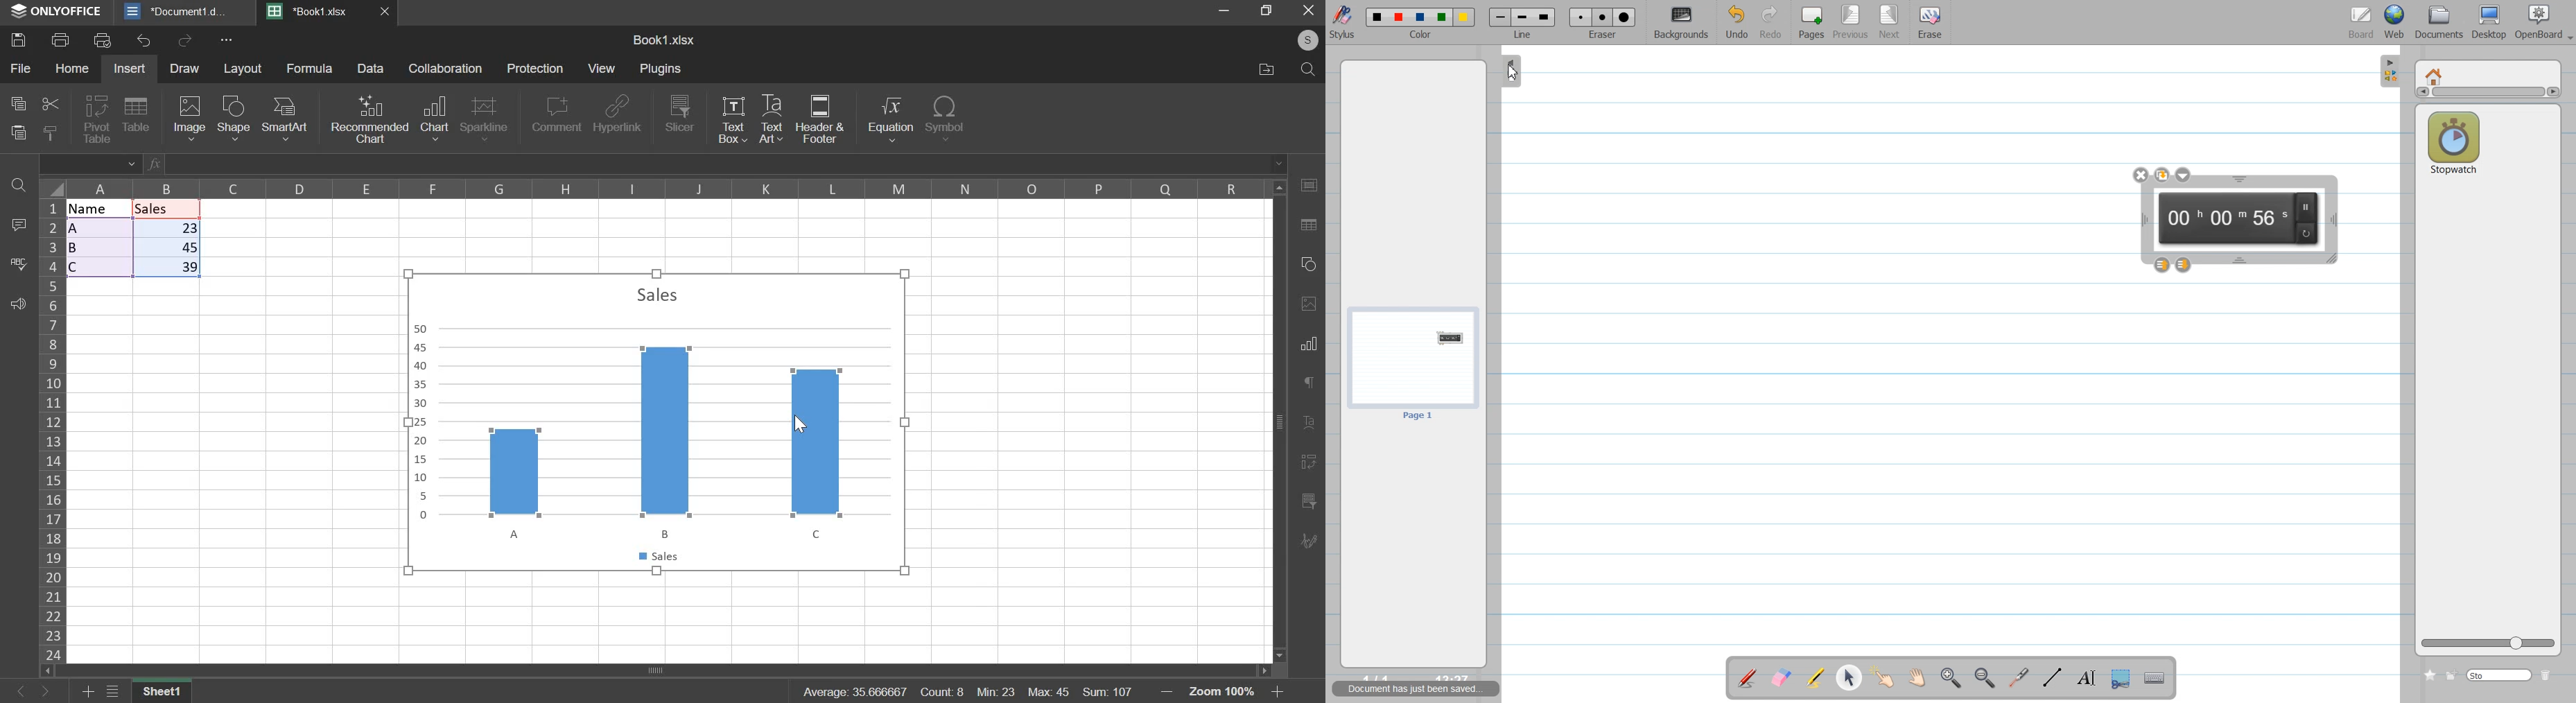 The width and height of the screenshot is (2576, 728). I want to click on hyperlink, so click(617, 114).